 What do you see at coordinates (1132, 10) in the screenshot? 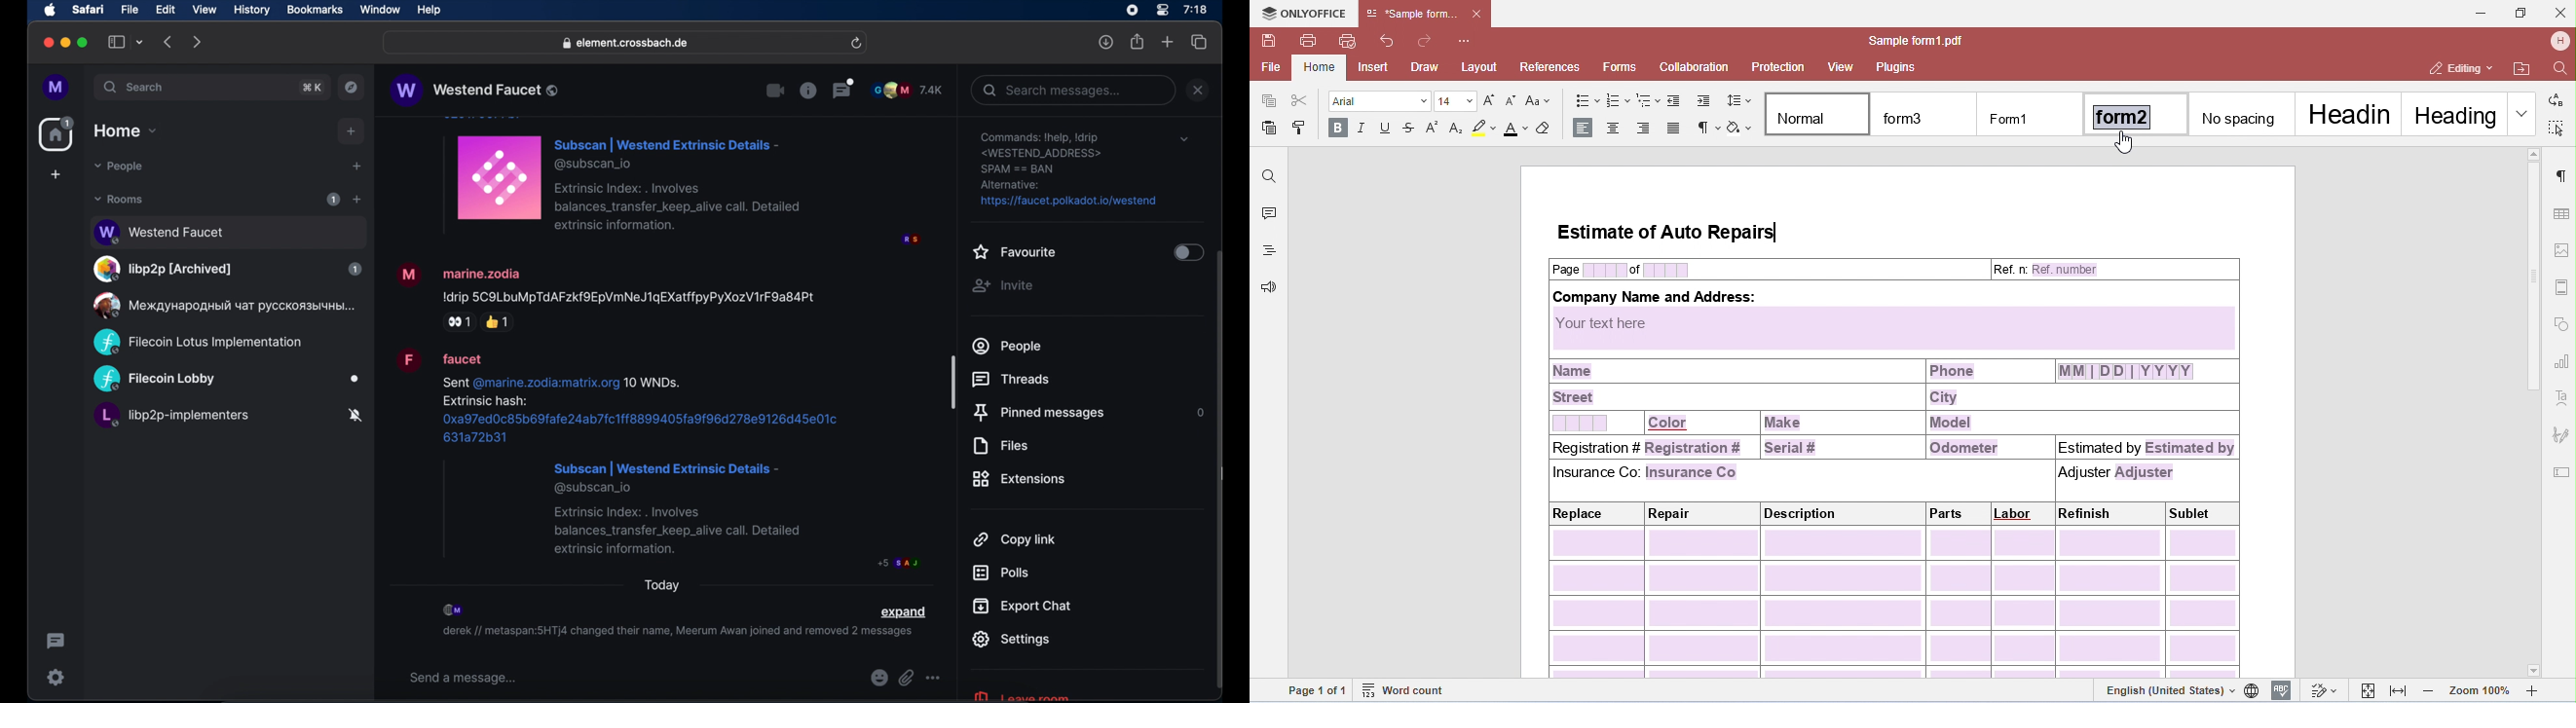
I see `screen recorder icon` at bounding box center [1132, 10].